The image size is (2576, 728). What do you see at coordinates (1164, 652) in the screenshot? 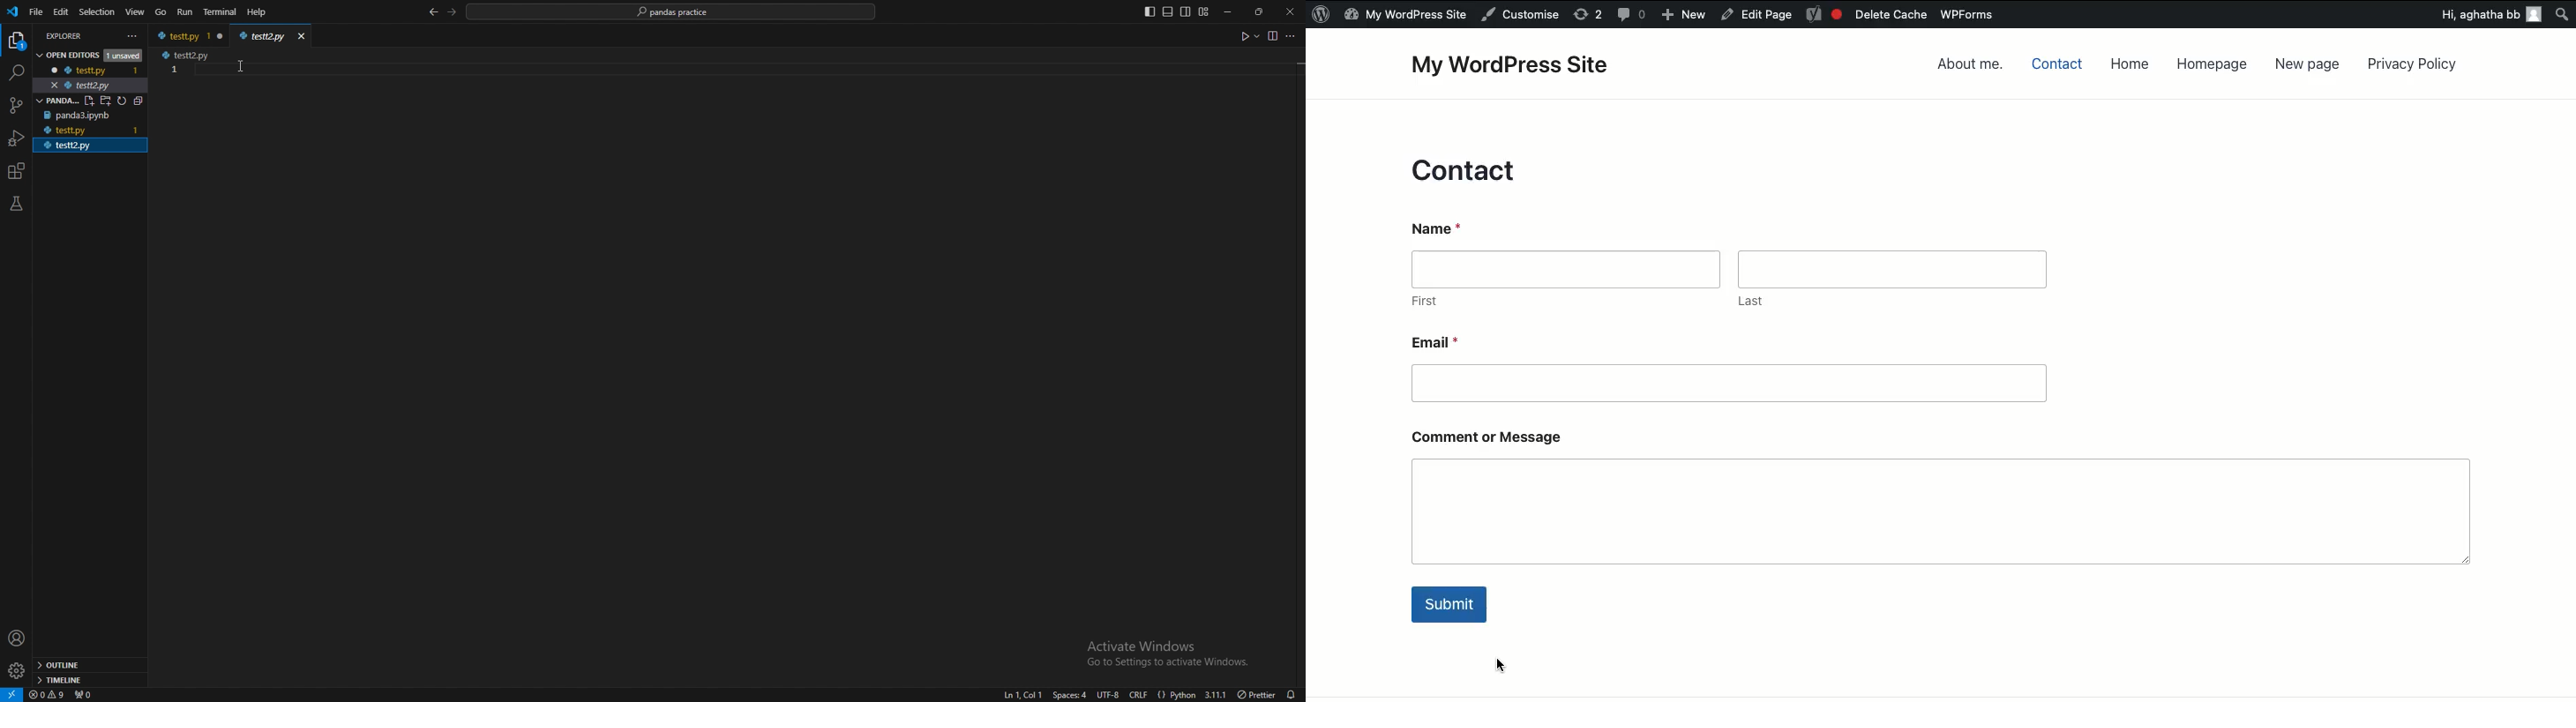
I see `Activate Windows
Go to Settings to activate Windows.` at bounding box center [1164, 652].